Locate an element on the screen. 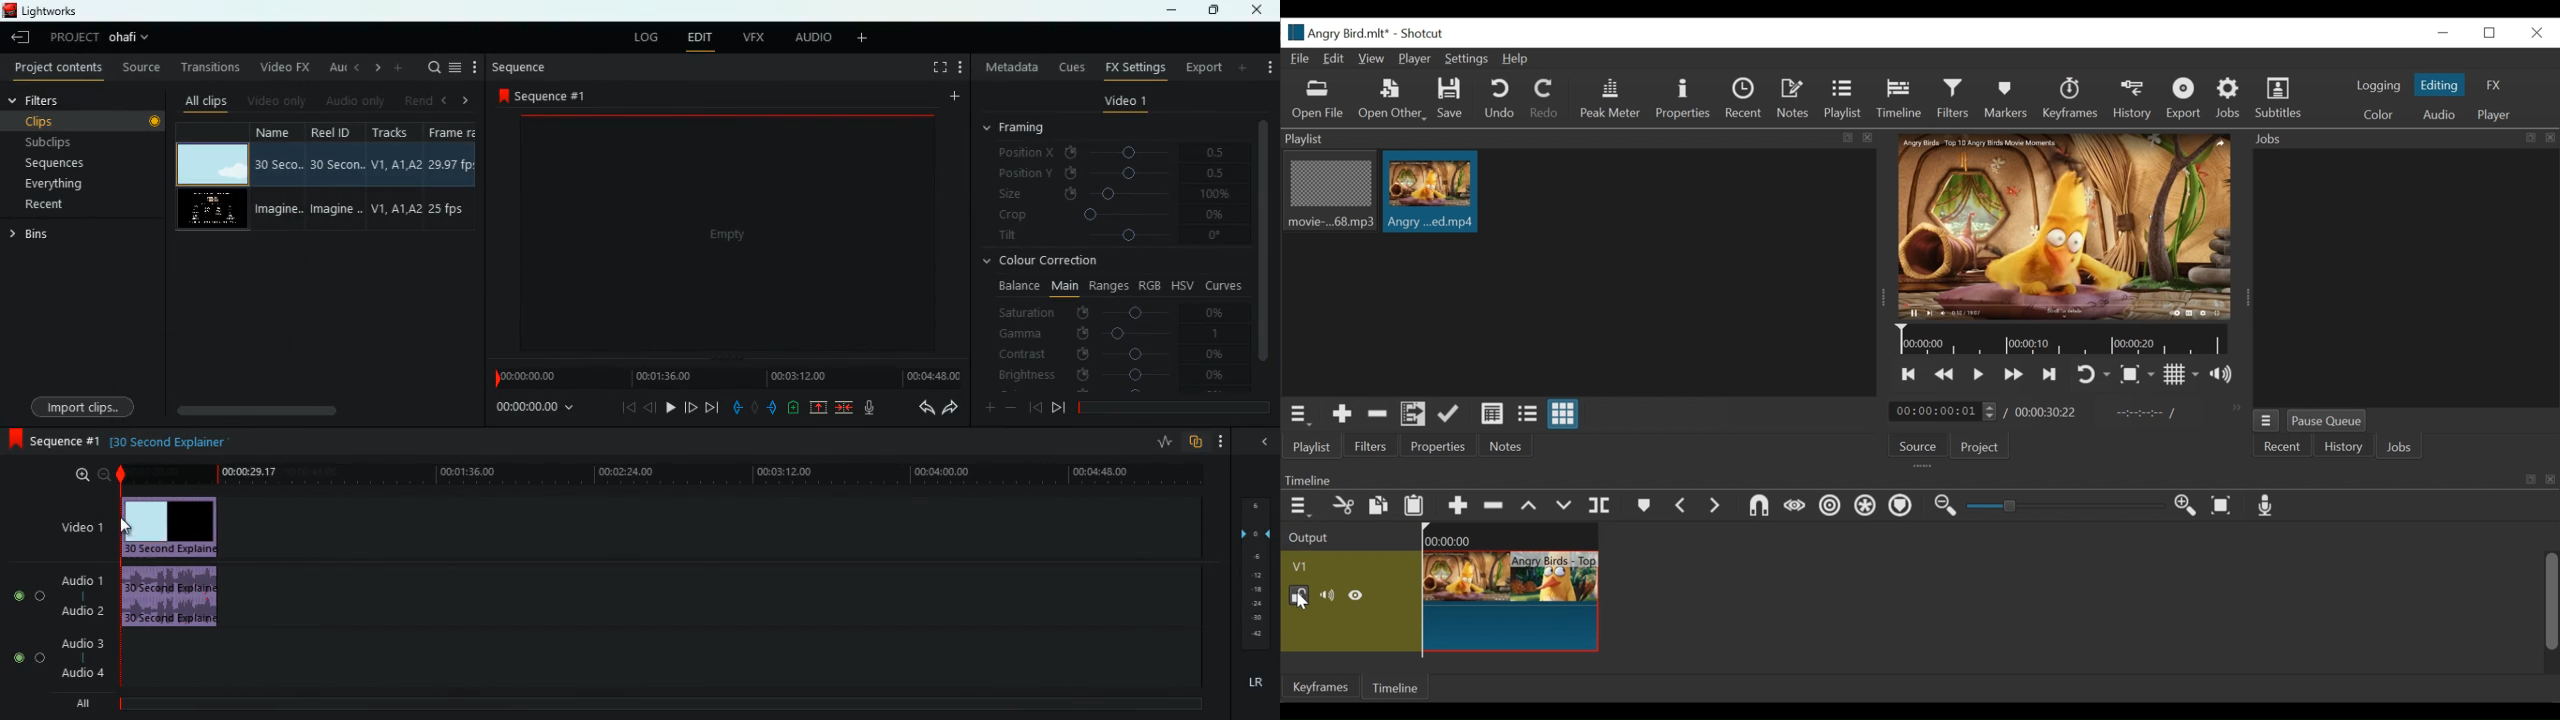 The image size is (2576, 728). lr is located at coordinates (1253, 683).